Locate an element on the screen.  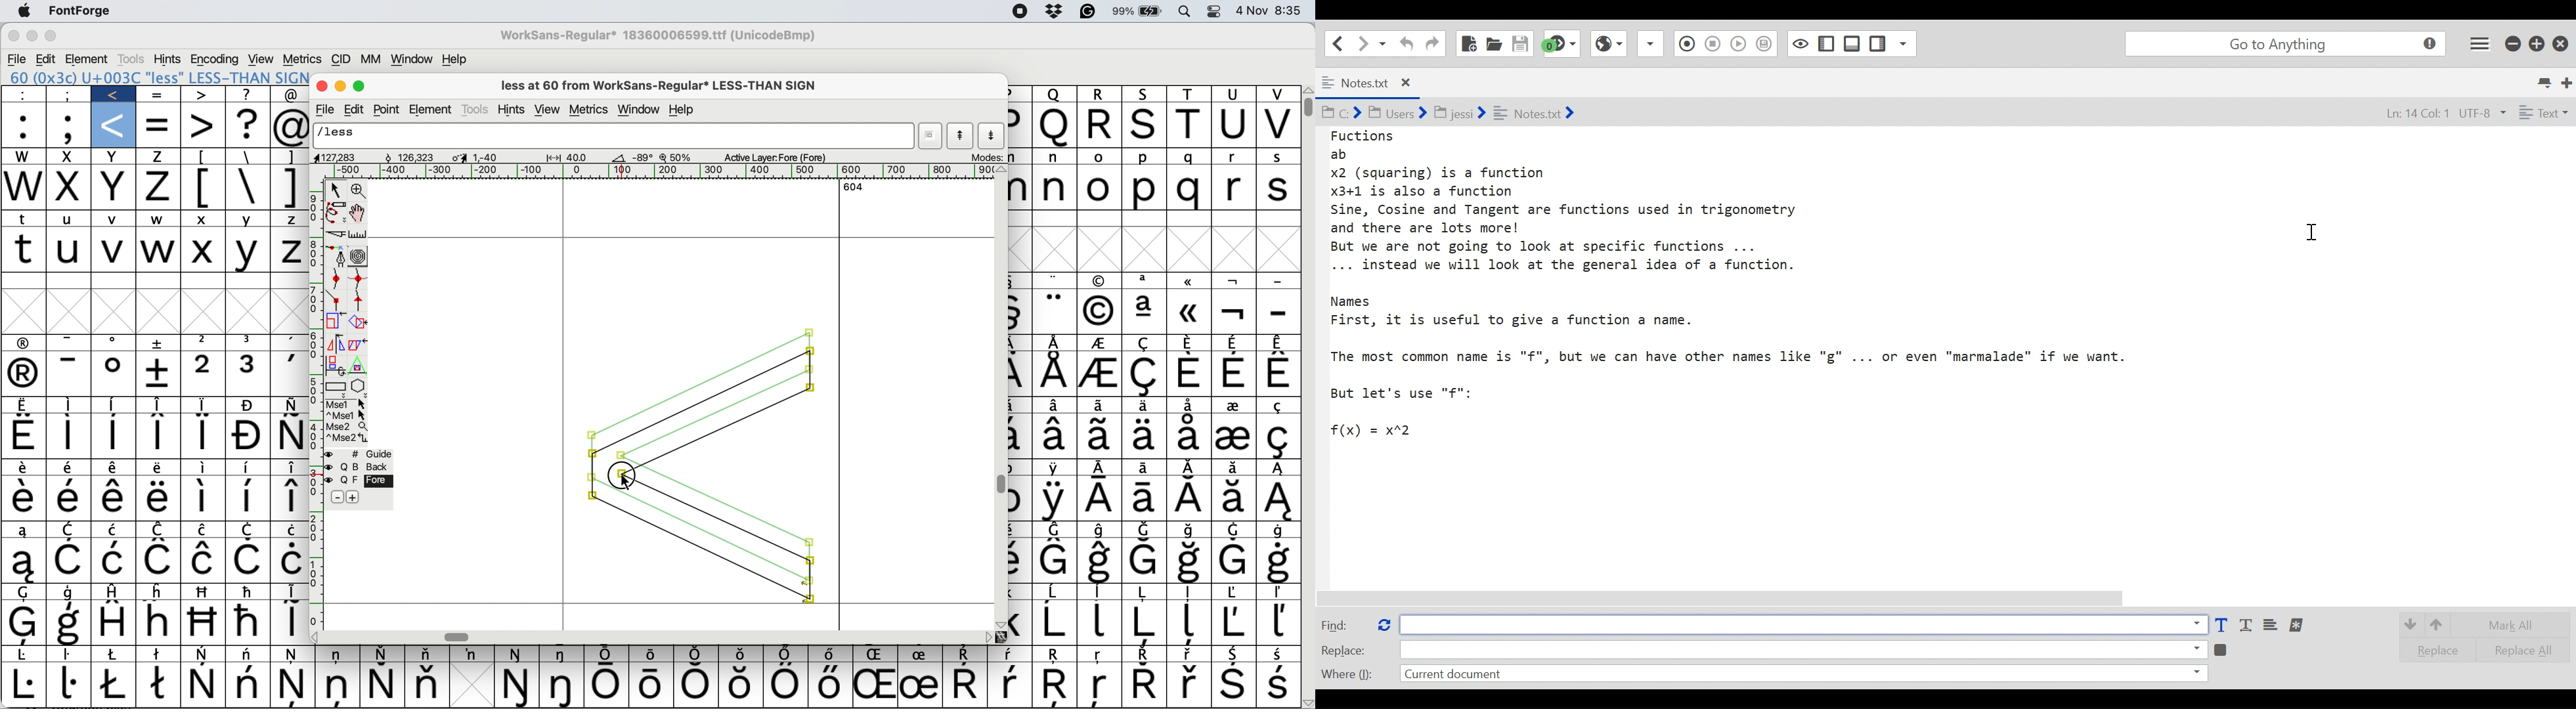
q is located at coordinates (1190, 157).